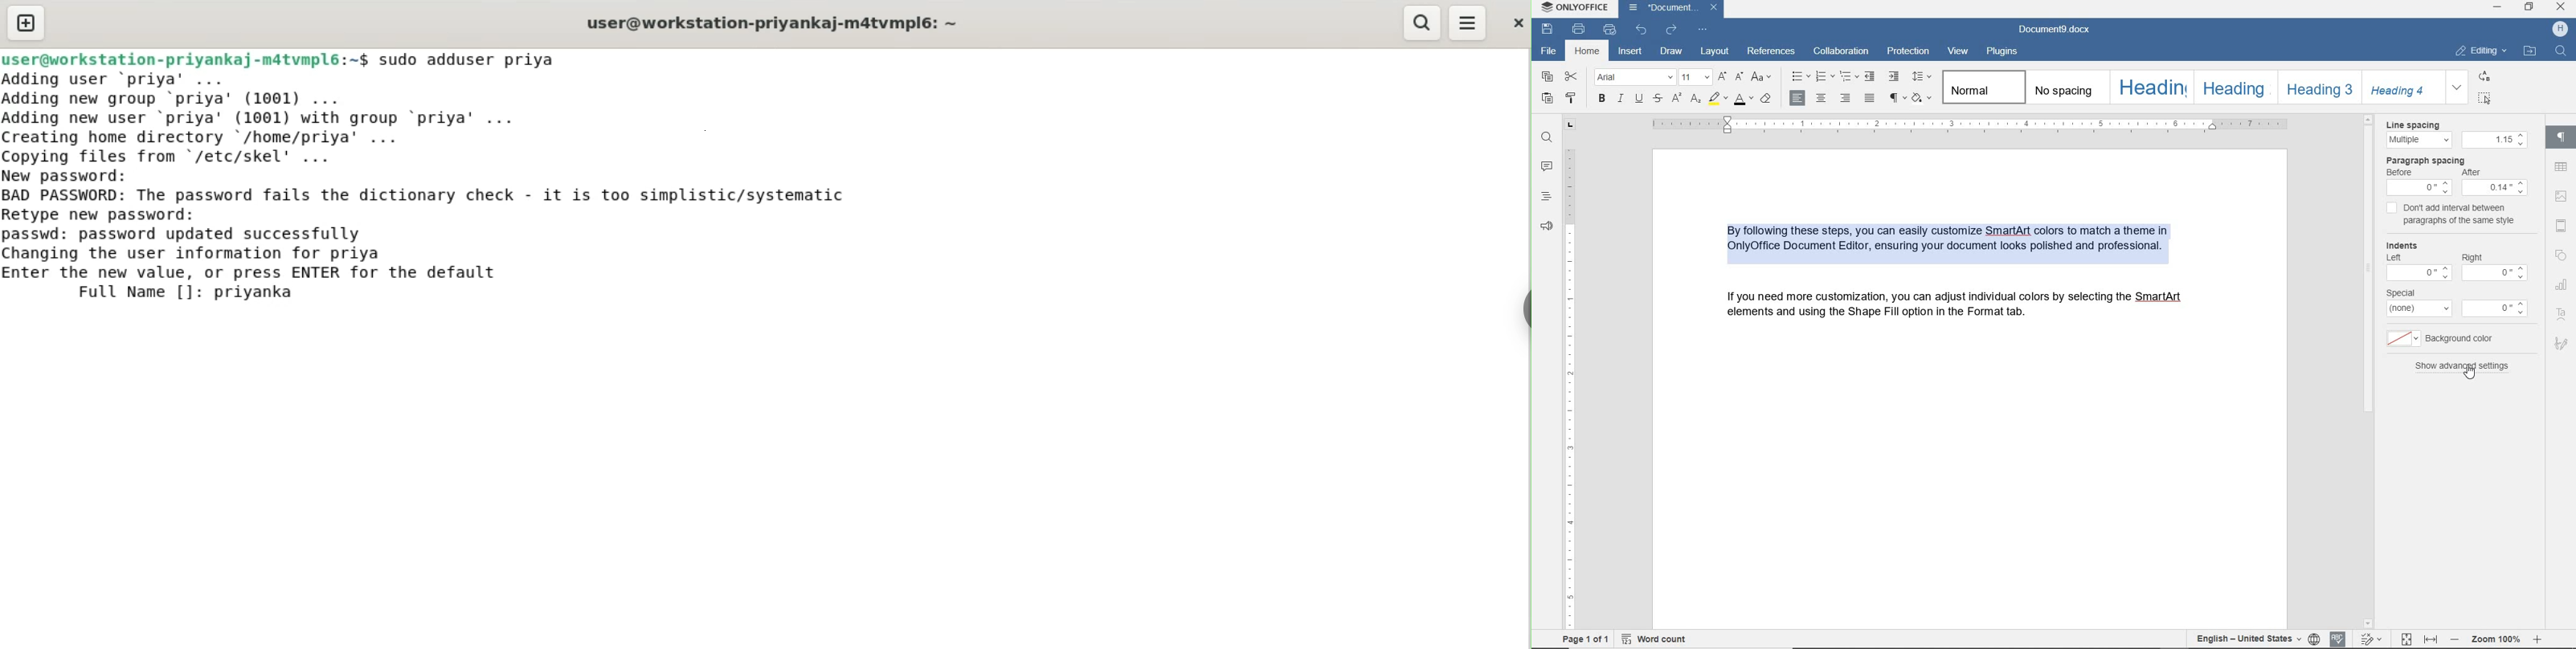 This screenshot has width=2576, height=672. Describe the element at coordinates (2561, 346) in the screenshot. I see `signature` at that location.